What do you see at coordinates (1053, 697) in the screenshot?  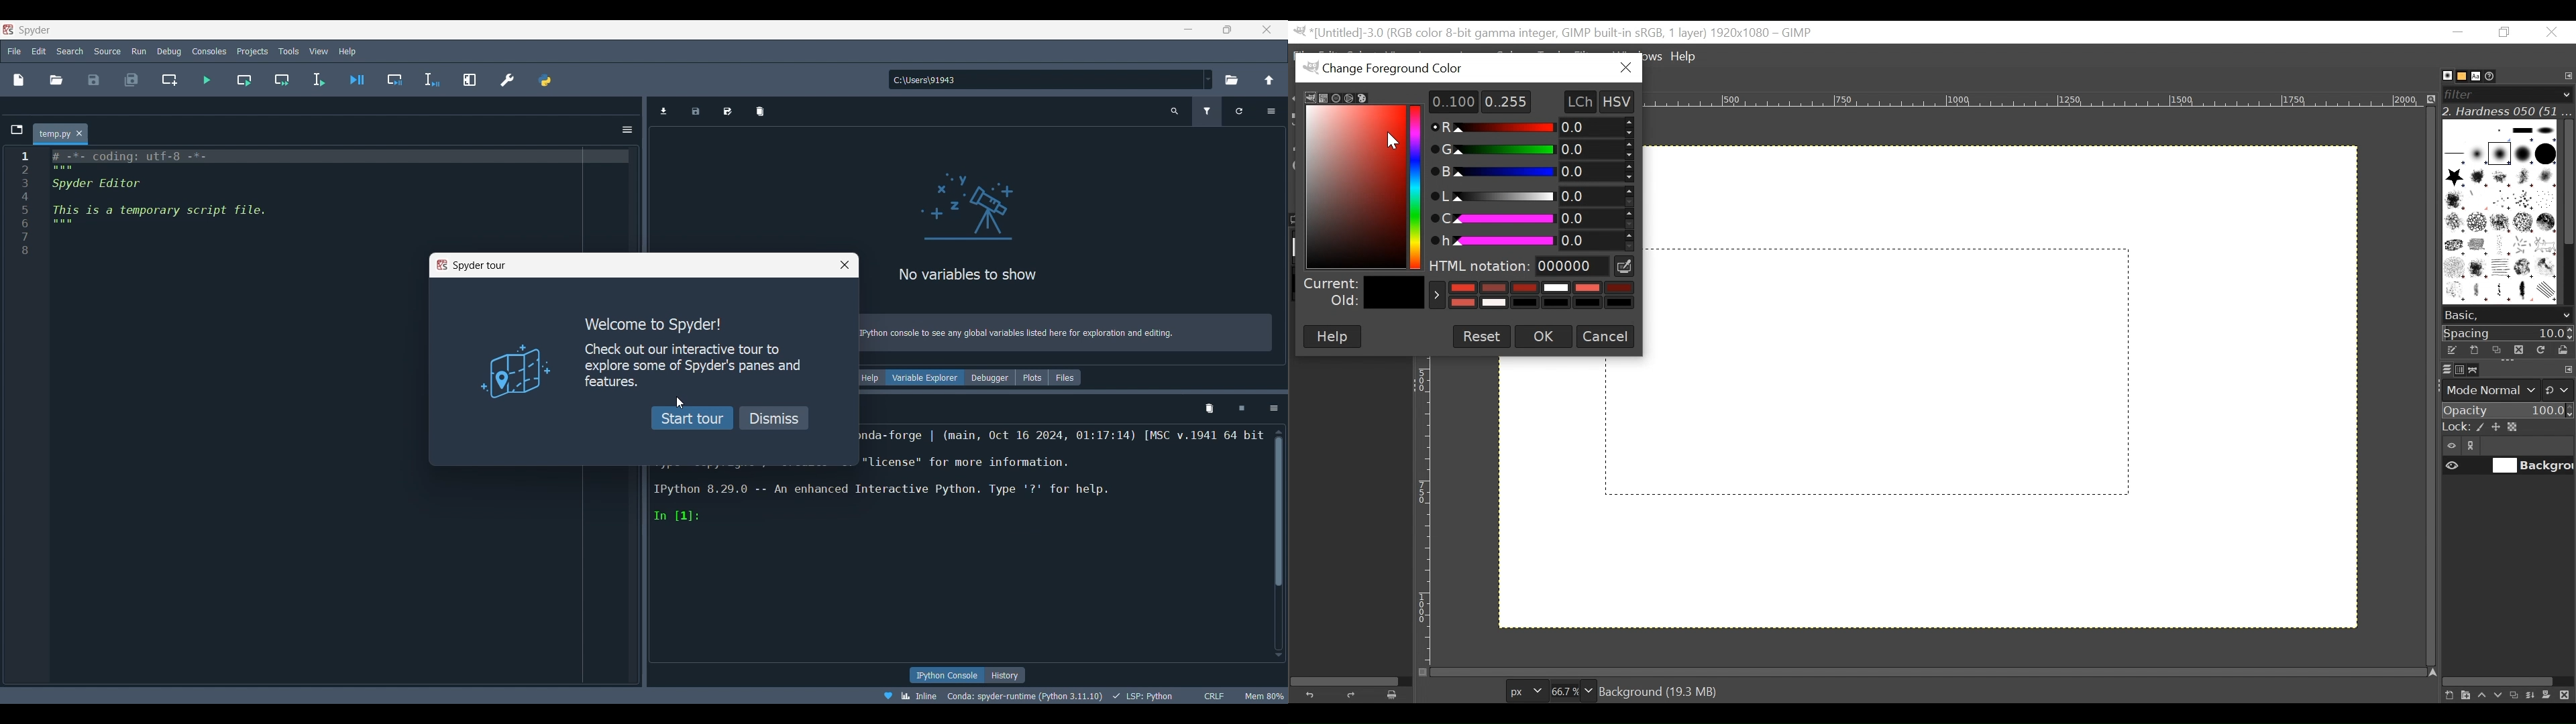 I see `LSP: Python` at bounding box center [1053, 697].